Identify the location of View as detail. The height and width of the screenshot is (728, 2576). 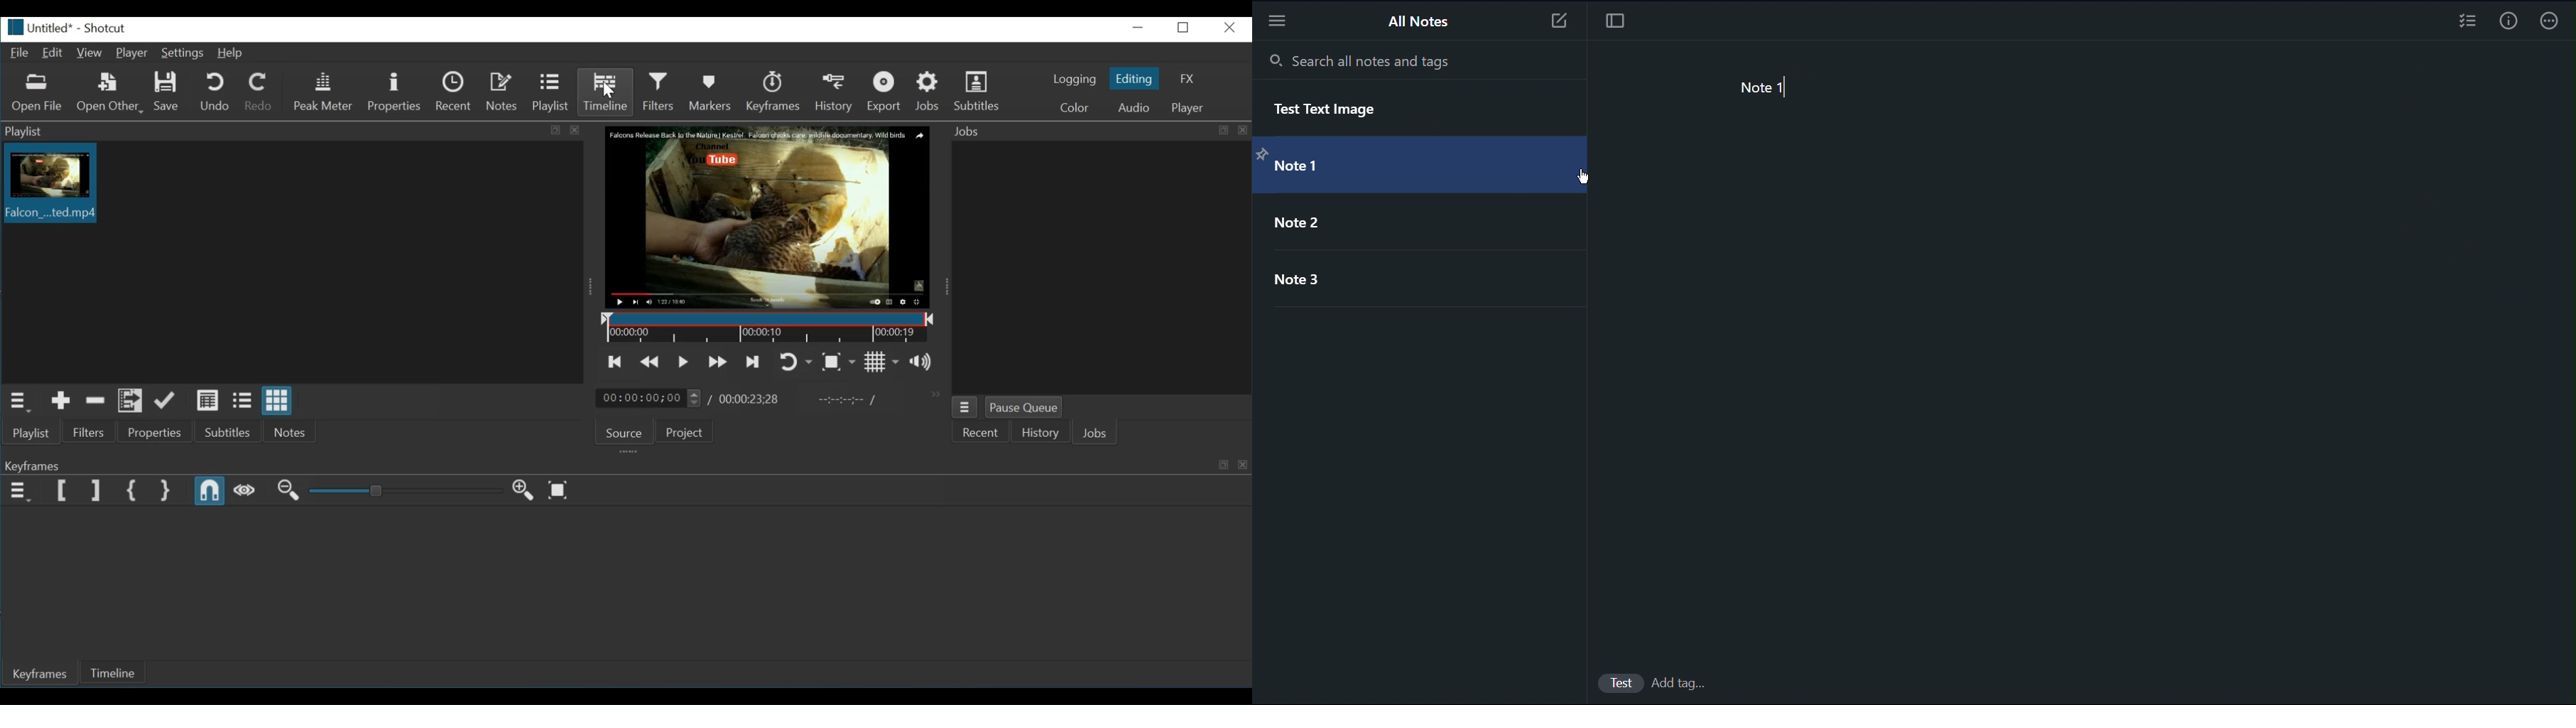
(208, 401).